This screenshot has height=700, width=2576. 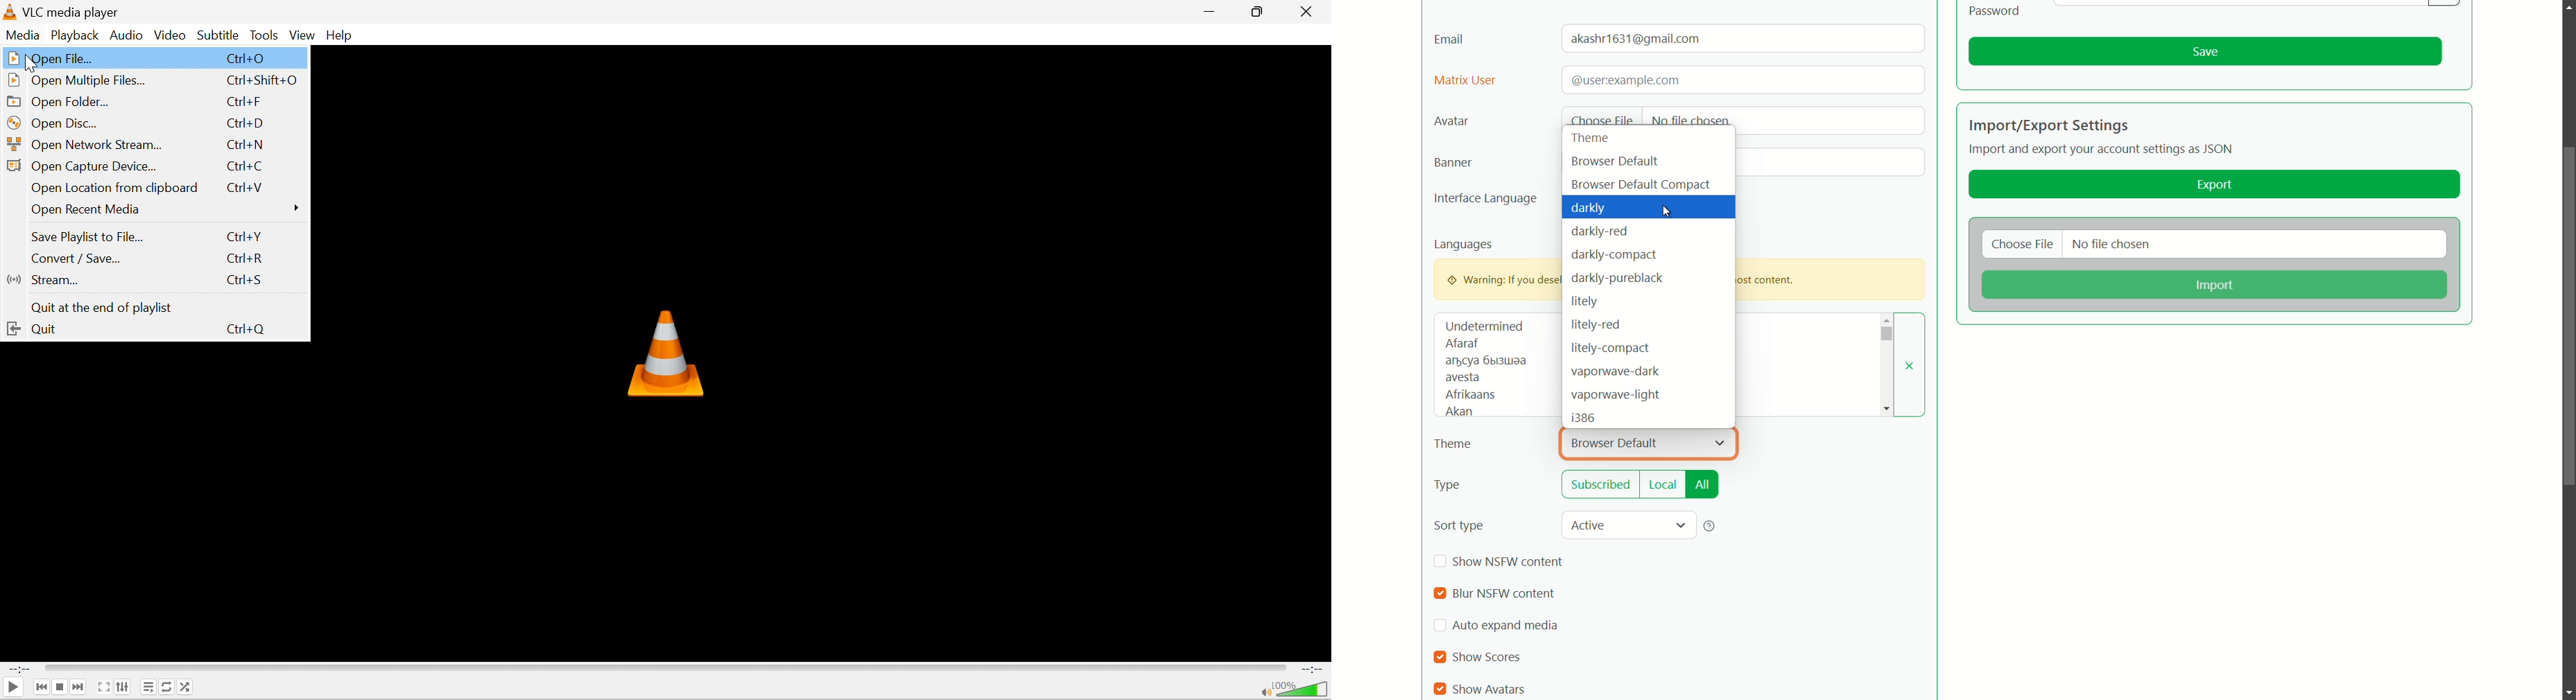 I want to click on litely compact, so click(x=1609, y=348).